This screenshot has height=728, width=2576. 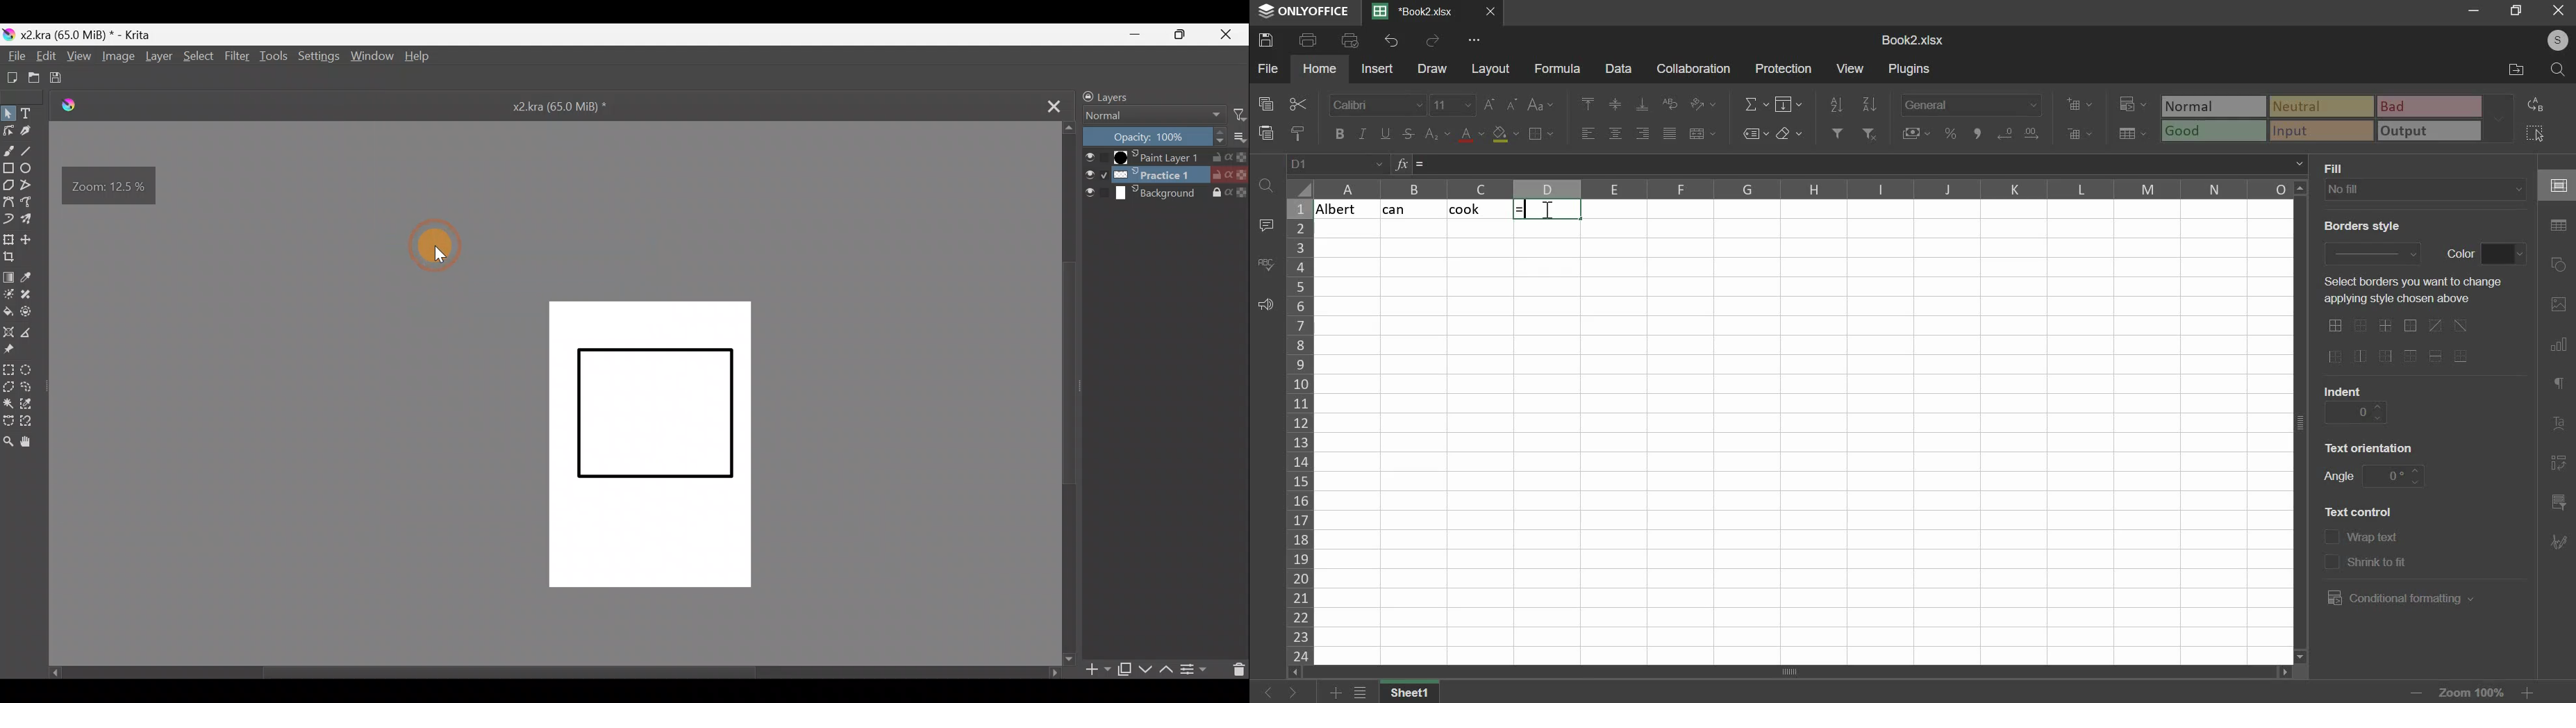 What do you see at coordinates (1266, 133) in the screenshot?
I see `paste` at bounding box center [1266, 133].